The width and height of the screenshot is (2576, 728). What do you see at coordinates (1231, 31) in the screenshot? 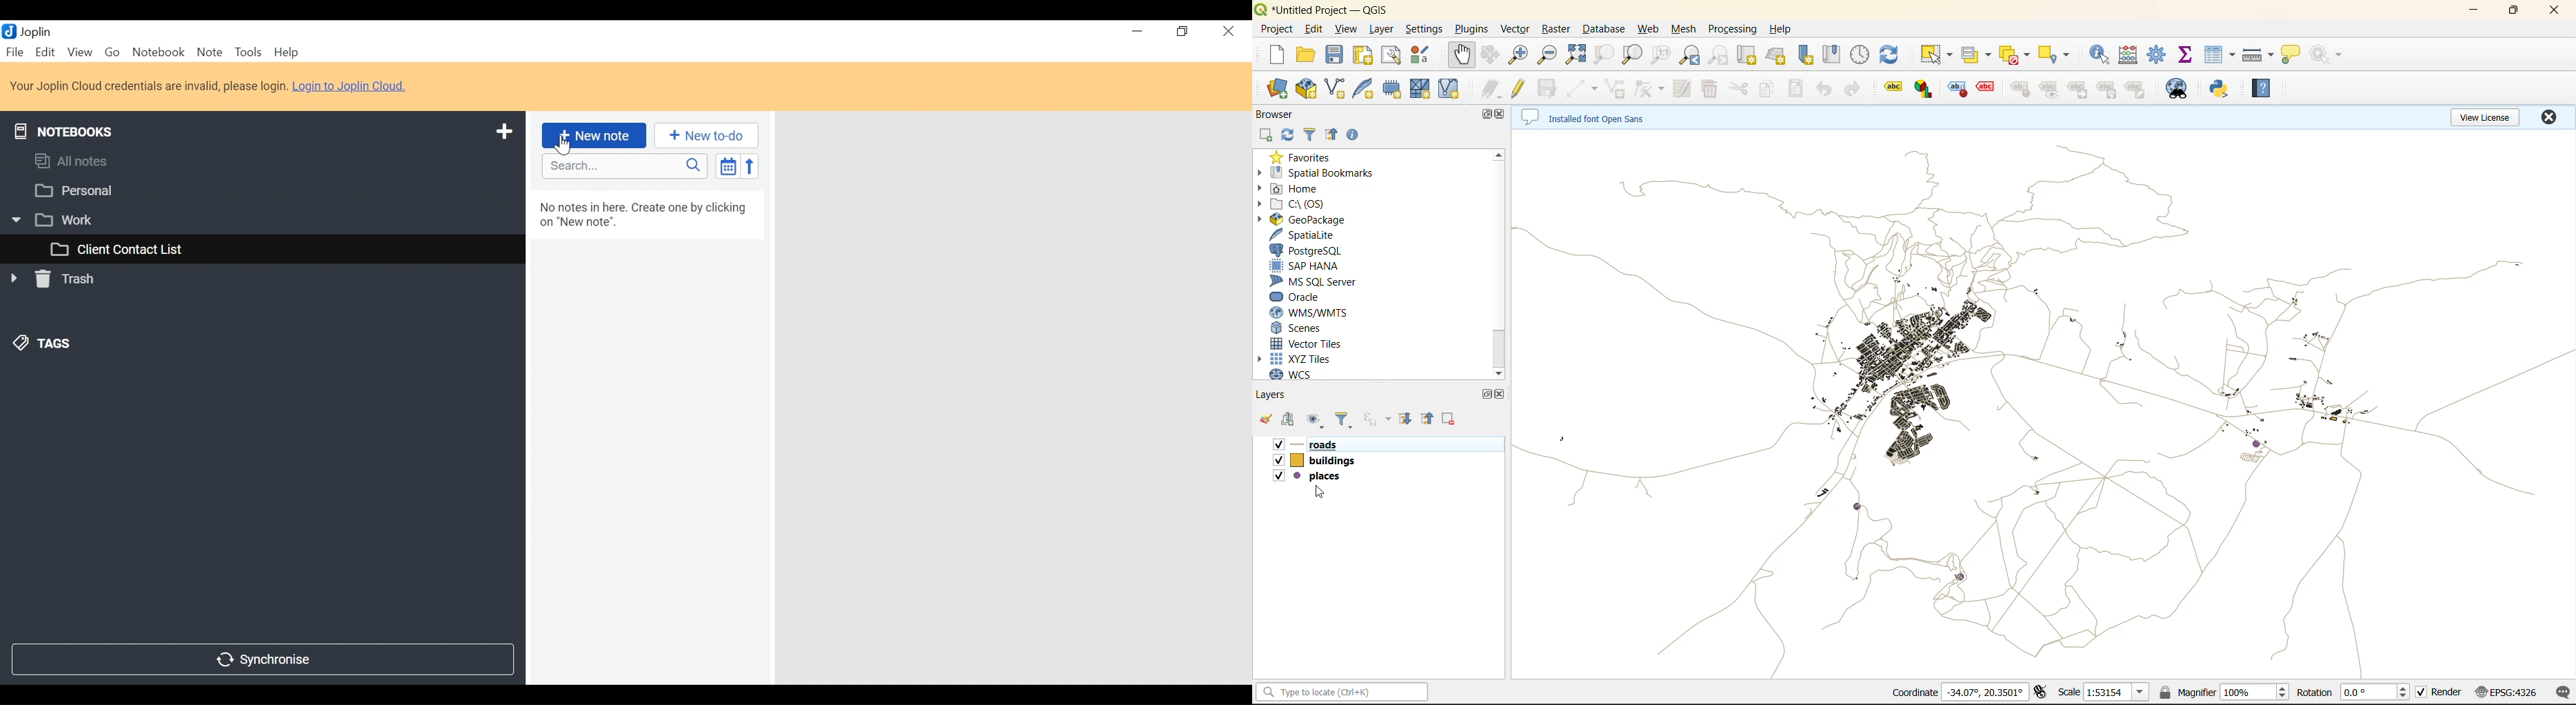
I see `Close` at bounding box center [1231, 31].